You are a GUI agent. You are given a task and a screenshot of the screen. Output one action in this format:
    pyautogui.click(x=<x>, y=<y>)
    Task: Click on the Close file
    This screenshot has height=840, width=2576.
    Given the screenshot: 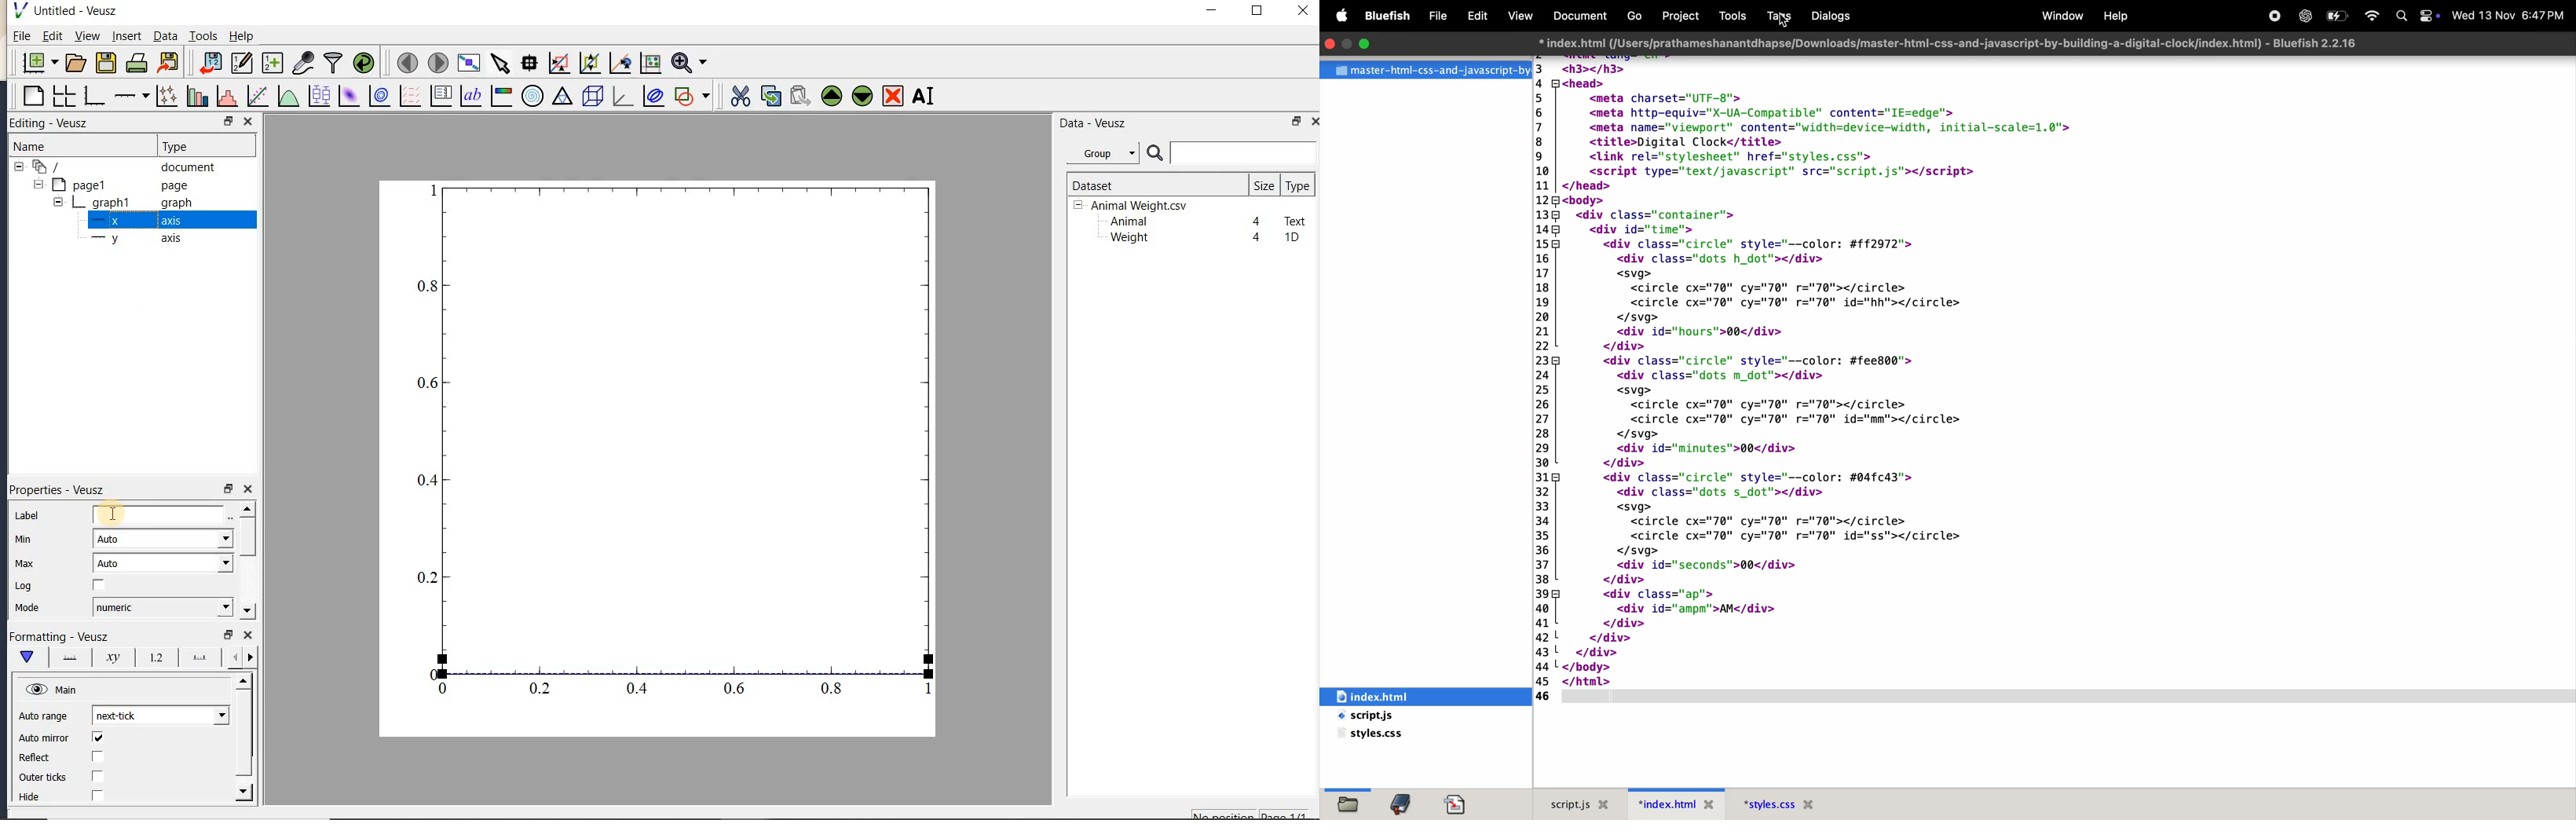 What is the action you would take?
    pyautogui.click(x=1607, y=804)
    